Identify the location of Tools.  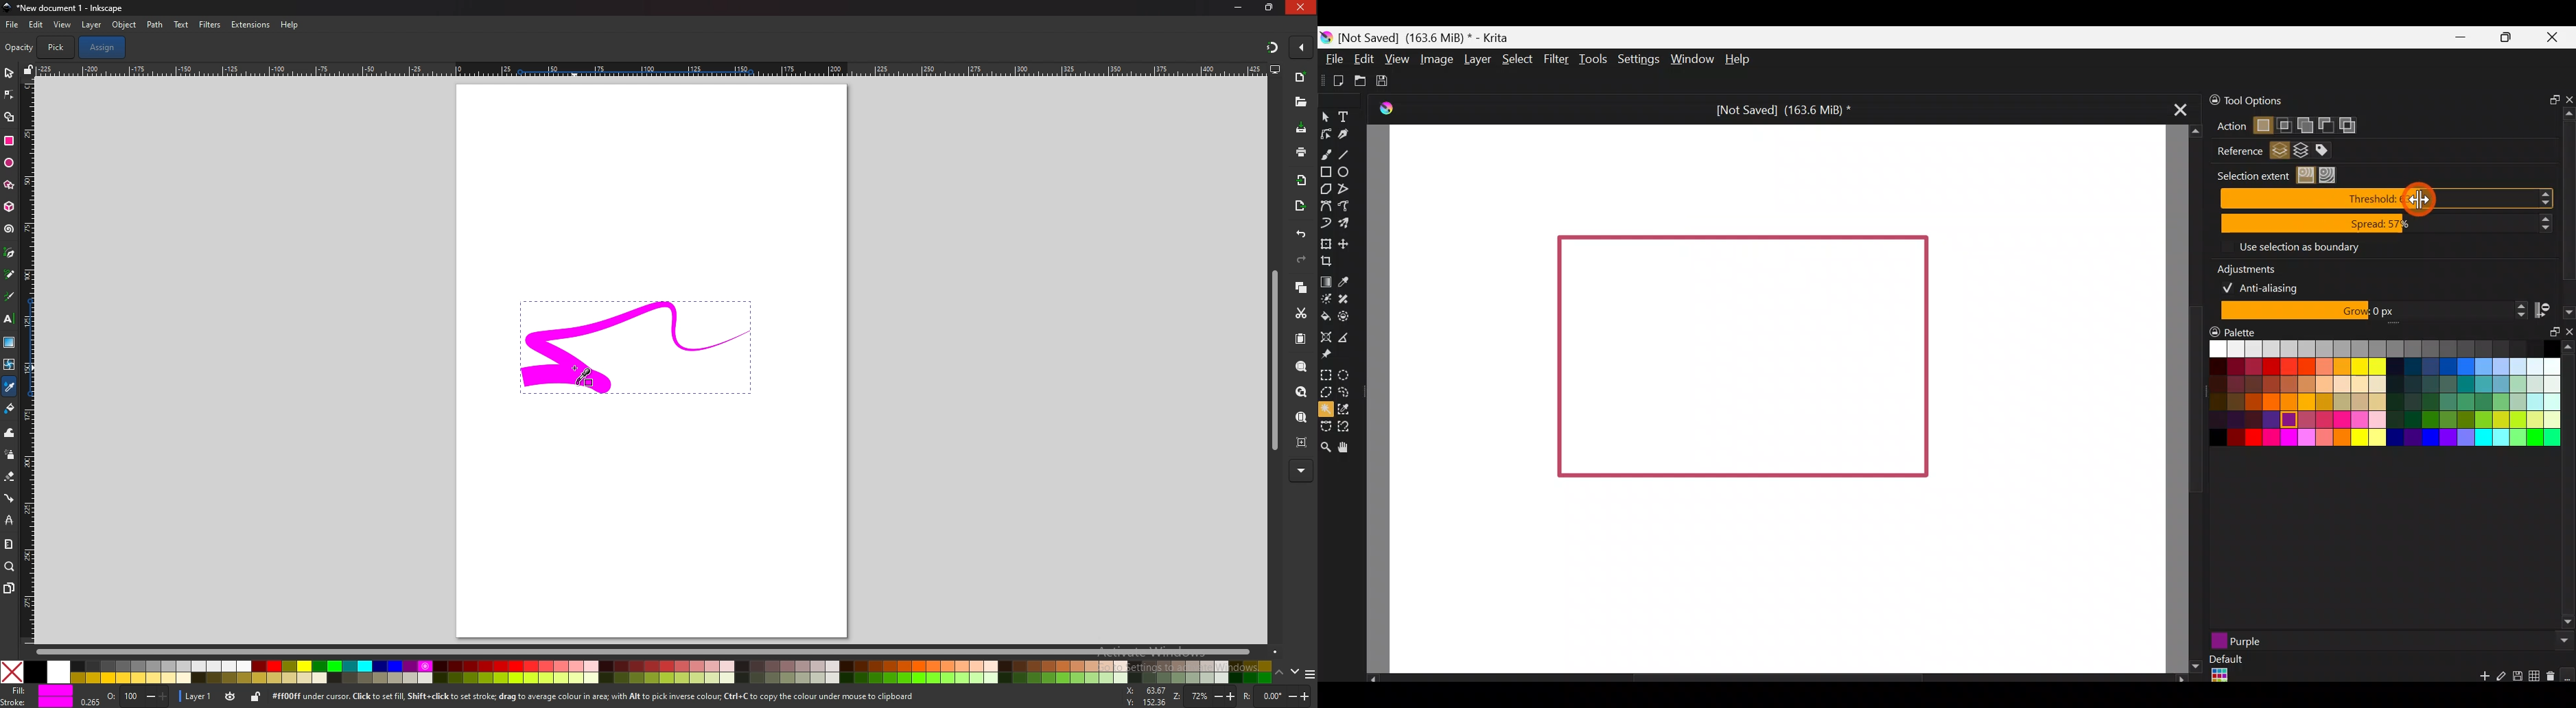
(1590, 61).